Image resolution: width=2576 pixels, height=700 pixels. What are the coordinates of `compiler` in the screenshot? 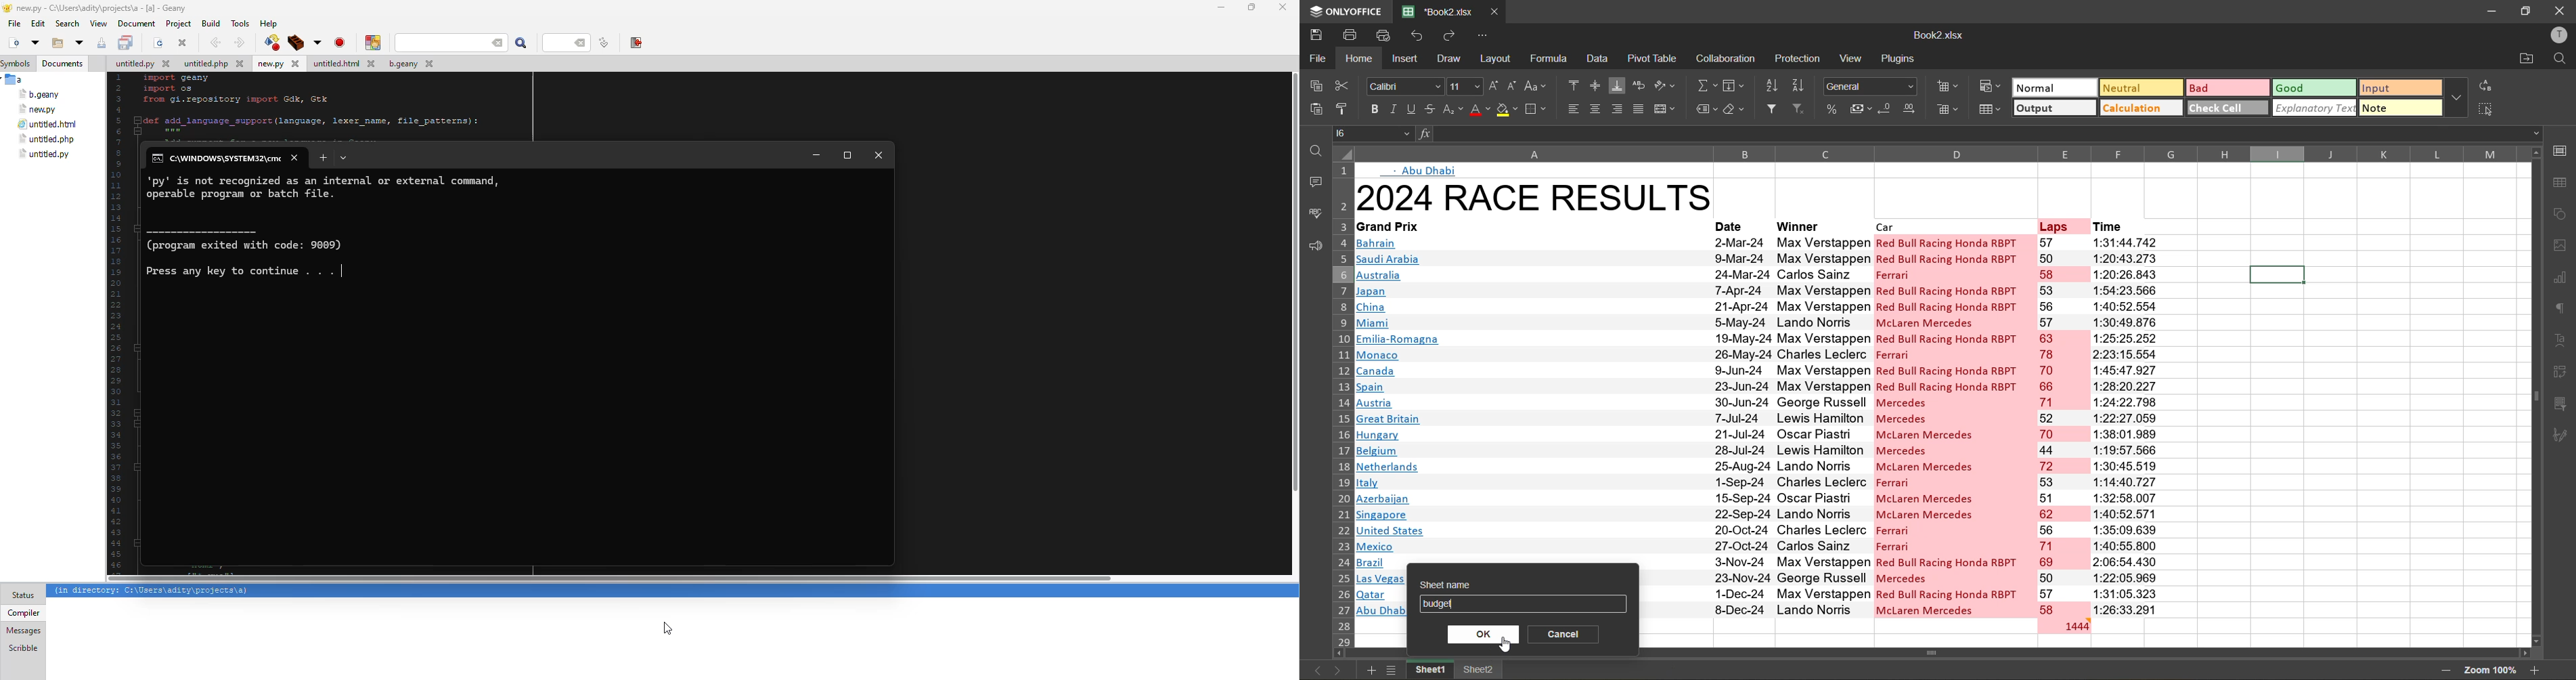 It's located at (23, 613).